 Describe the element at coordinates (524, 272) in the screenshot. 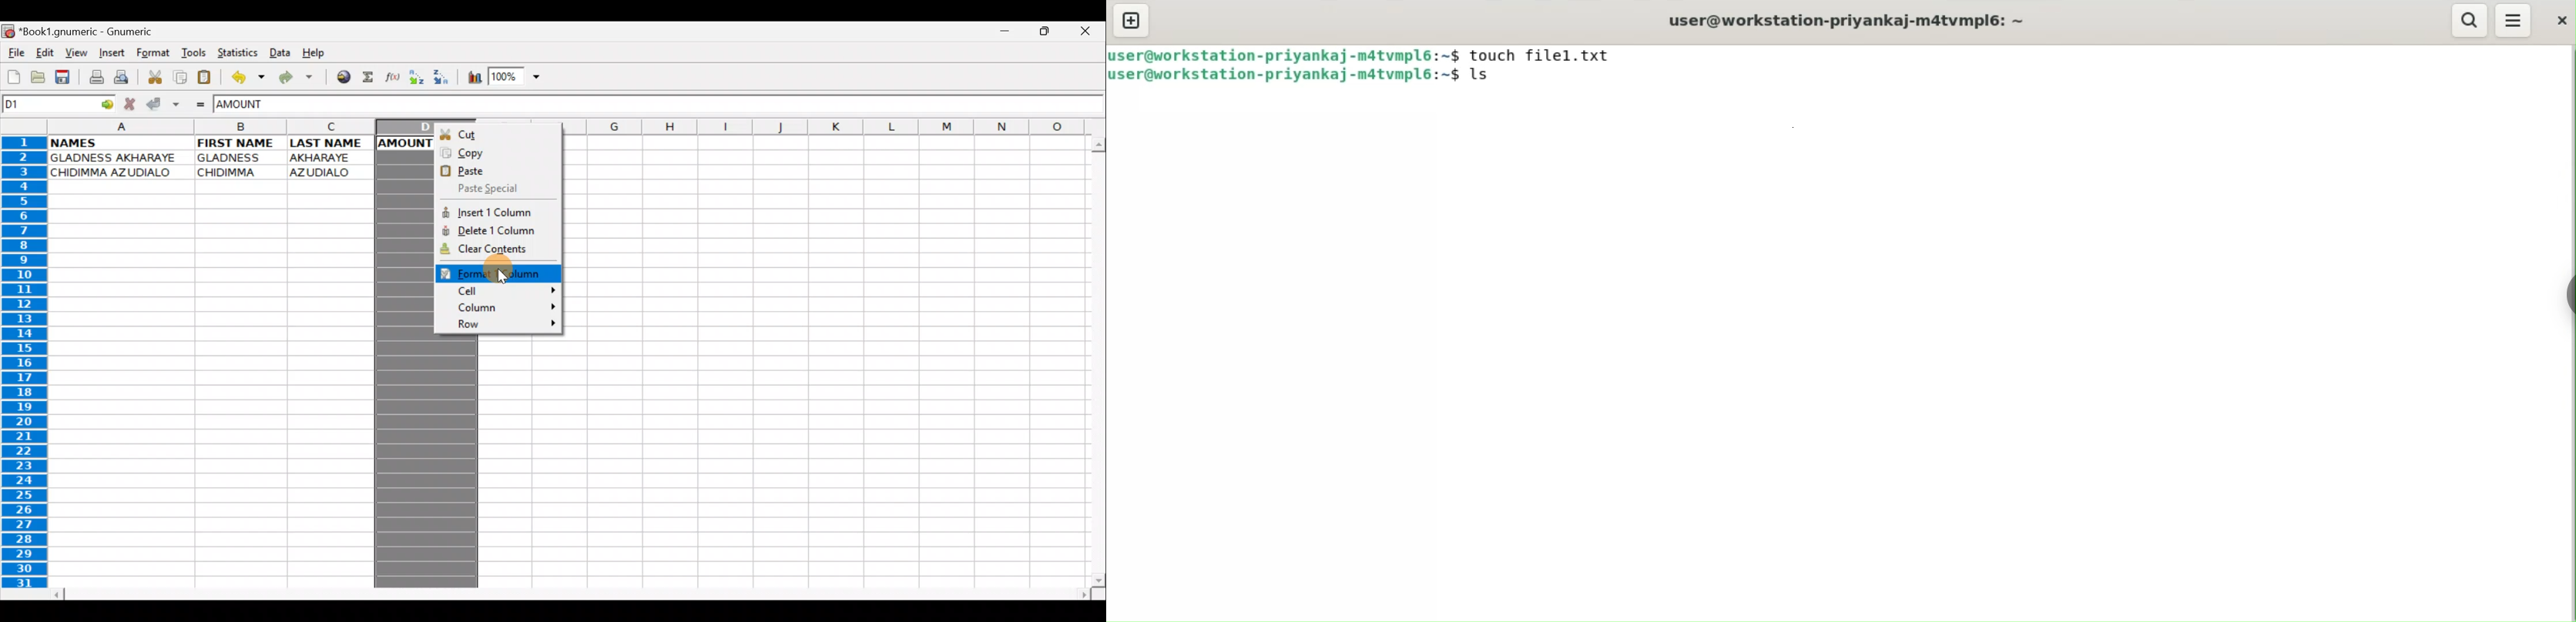

I see `Cursor on  Format 1 column` at that location.